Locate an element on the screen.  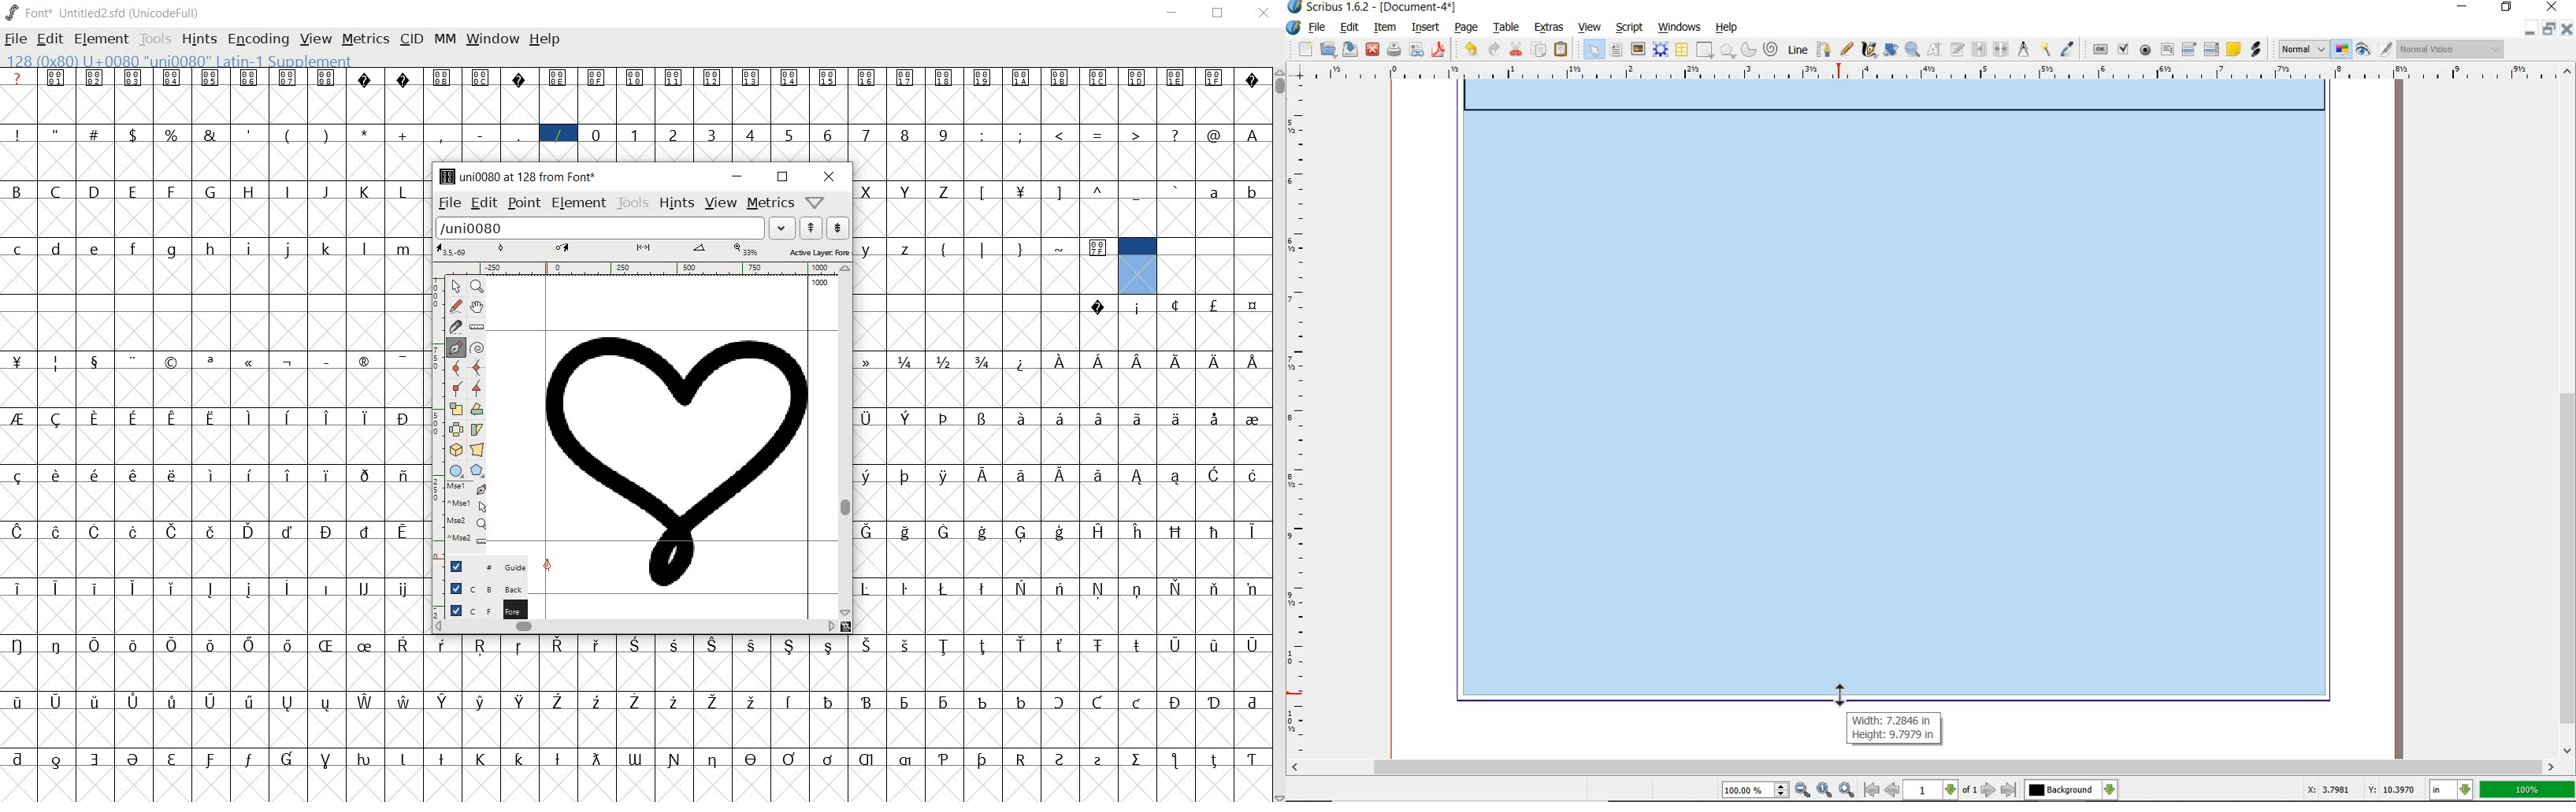
print is located at coordinates (1392, 50).